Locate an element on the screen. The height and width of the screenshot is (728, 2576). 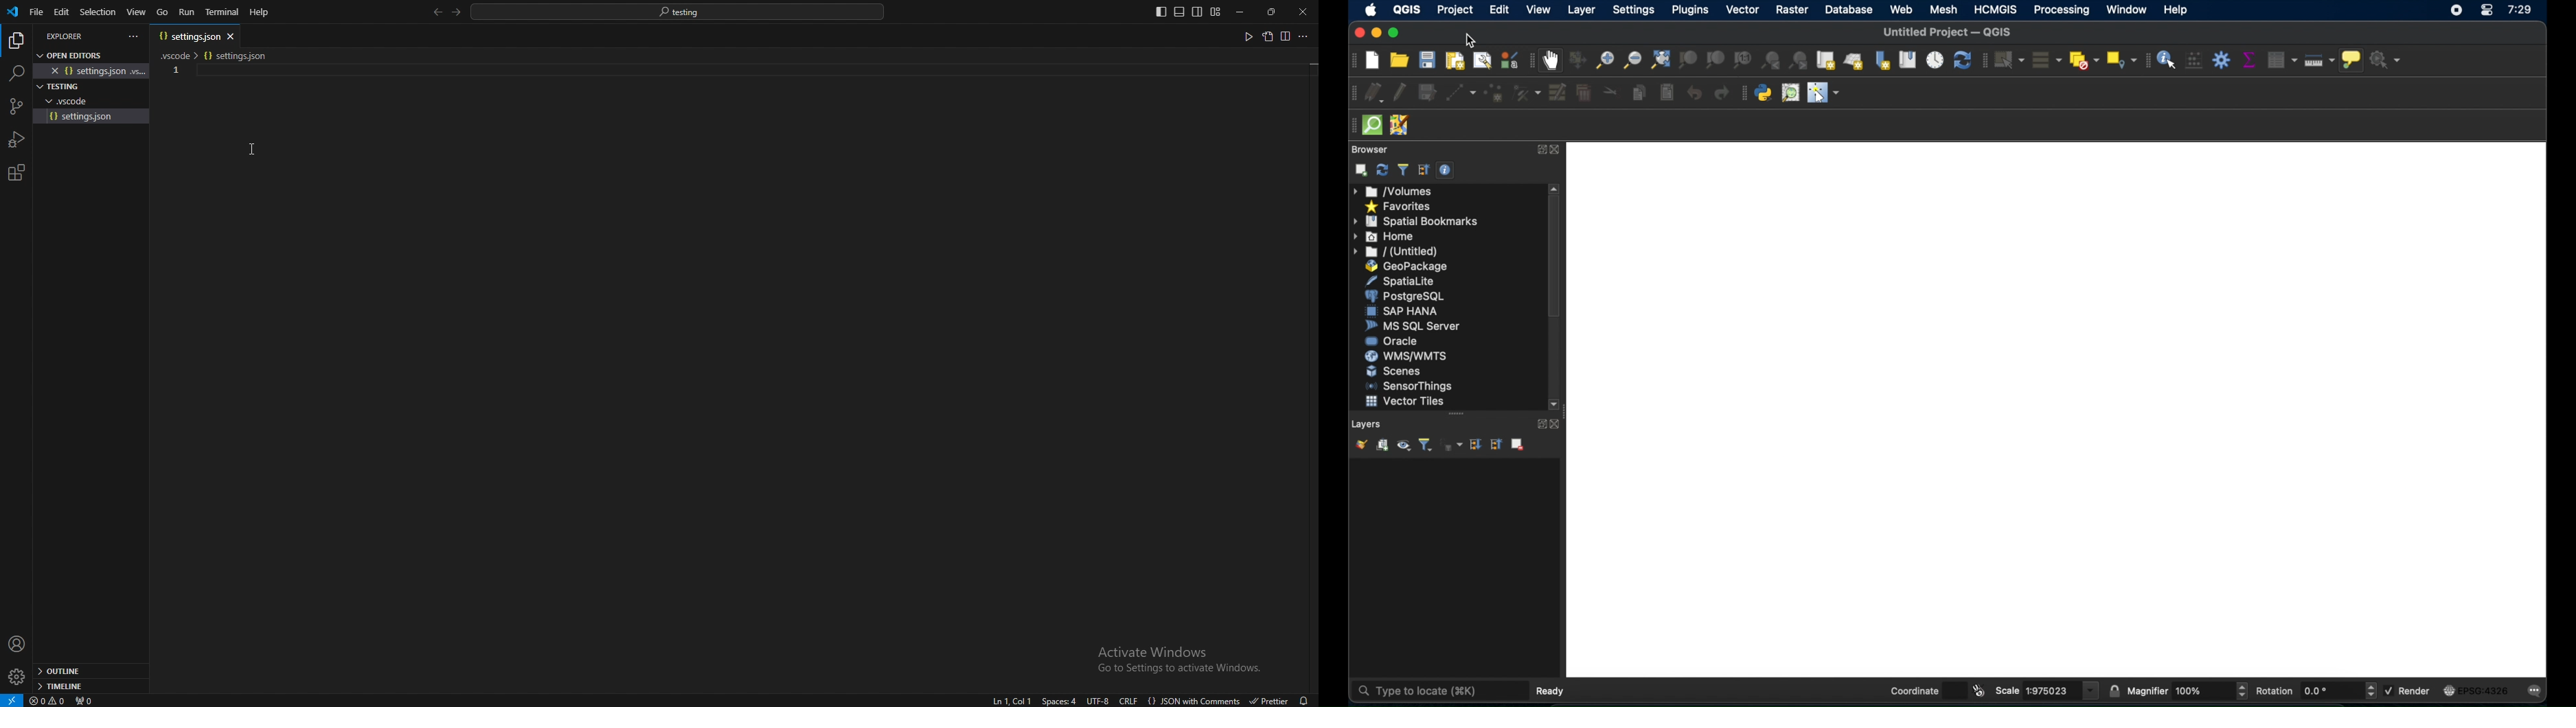
select all features is located at coordinates (2047, 60).